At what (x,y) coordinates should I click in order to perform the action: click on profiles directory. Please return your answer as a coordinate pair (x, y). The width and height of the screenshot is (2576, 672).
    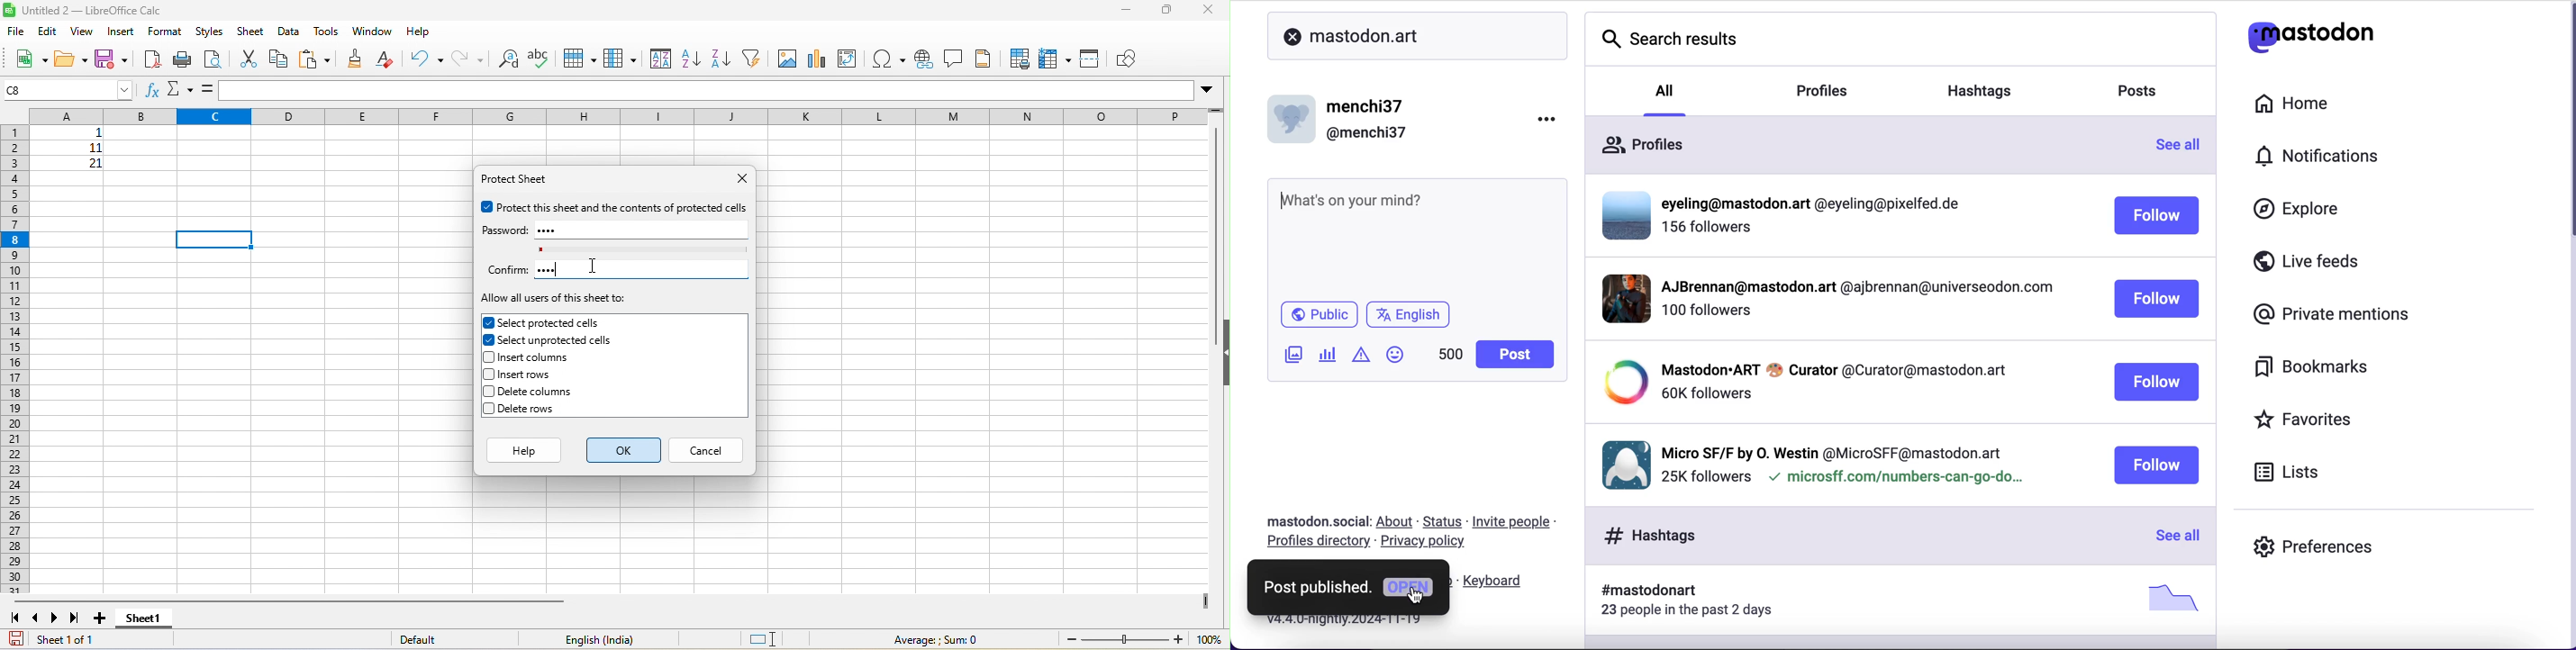
    Looking at the image, I should click on (1317, 544).